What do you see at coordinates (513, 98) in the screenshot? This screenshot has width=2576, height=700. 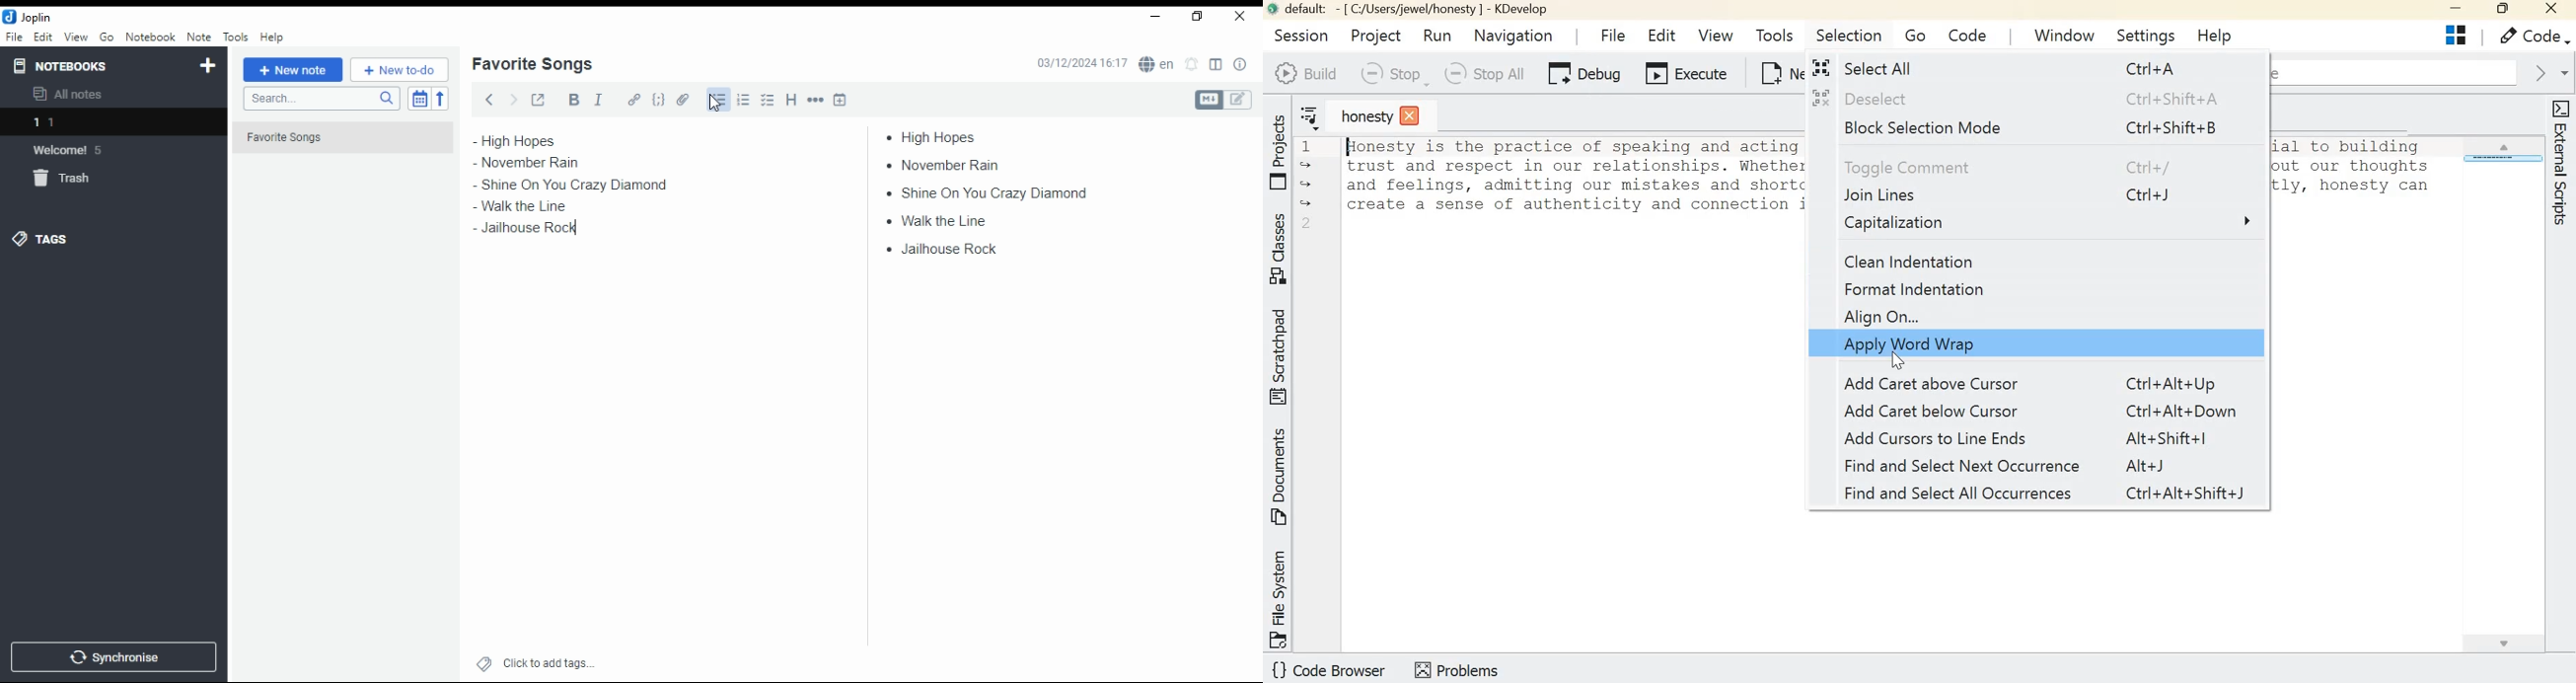 I see `forward` at bounding box center [513, 98].